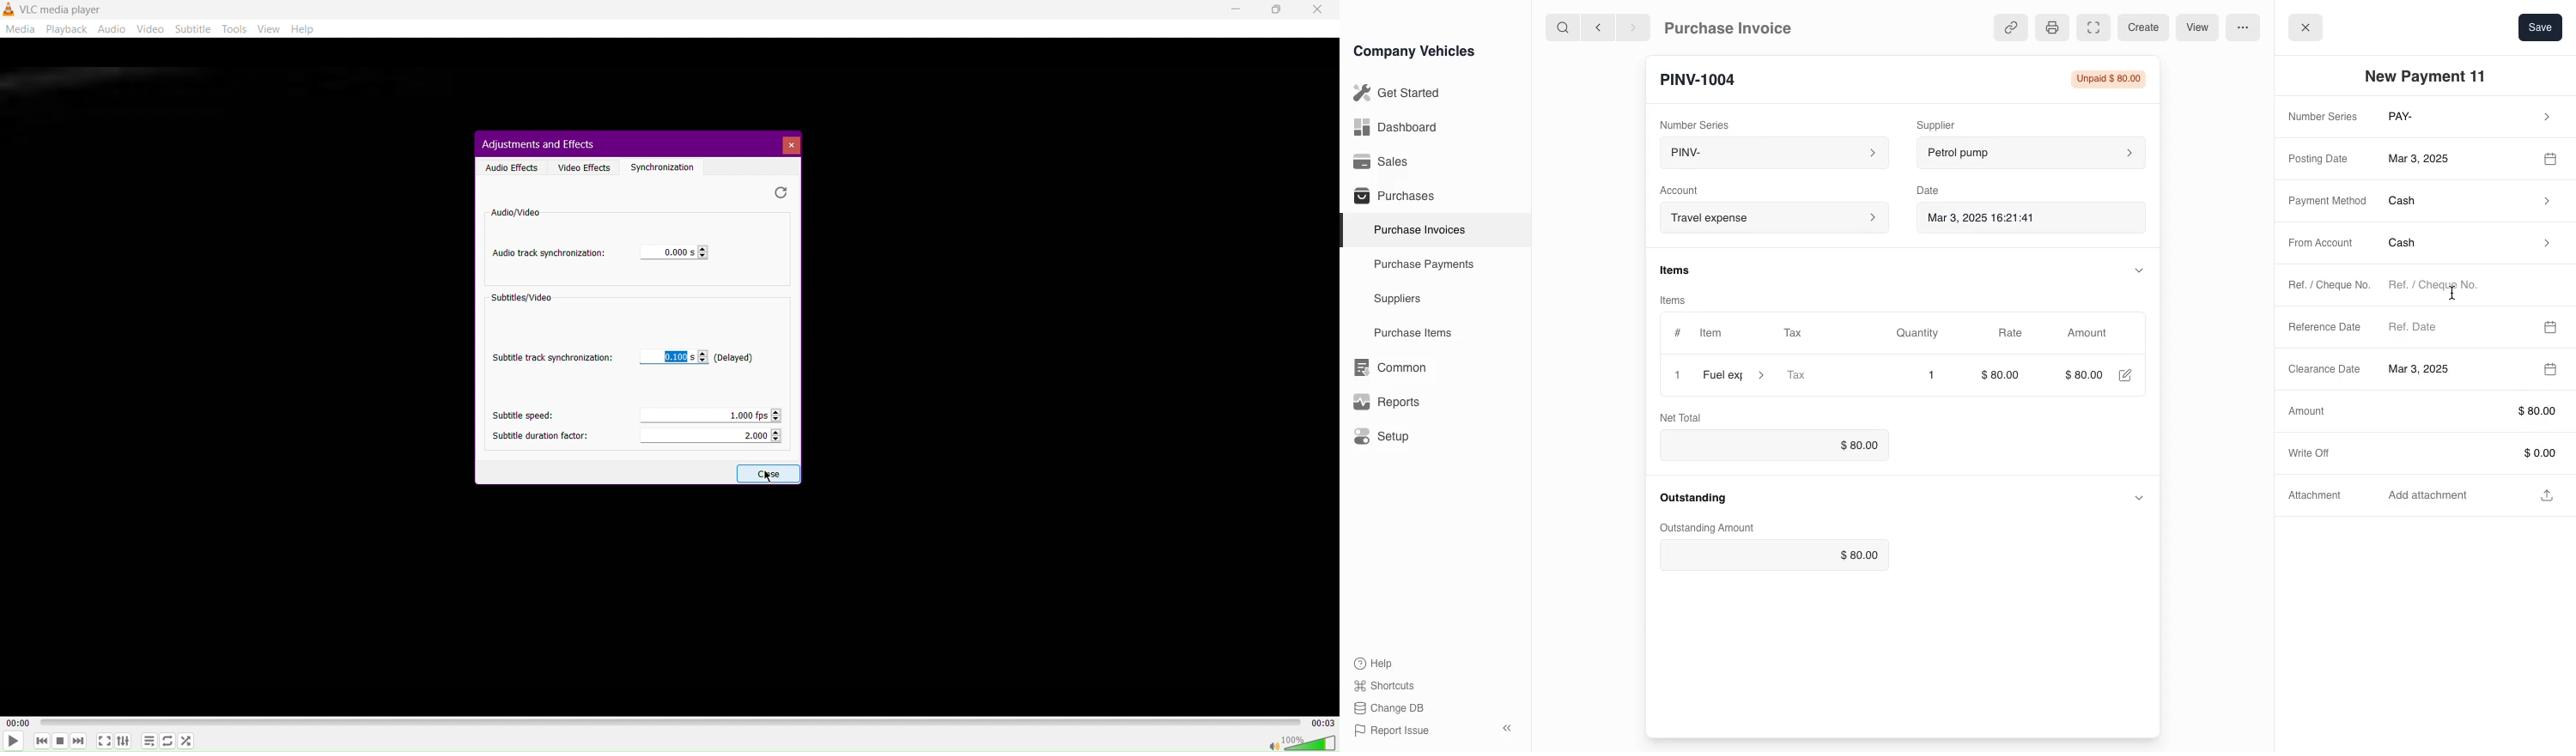 This screenshot has height=756, width=2576. Describe the element at coordinates (39, 742) in the screenshot. I see `skip back` at that location.